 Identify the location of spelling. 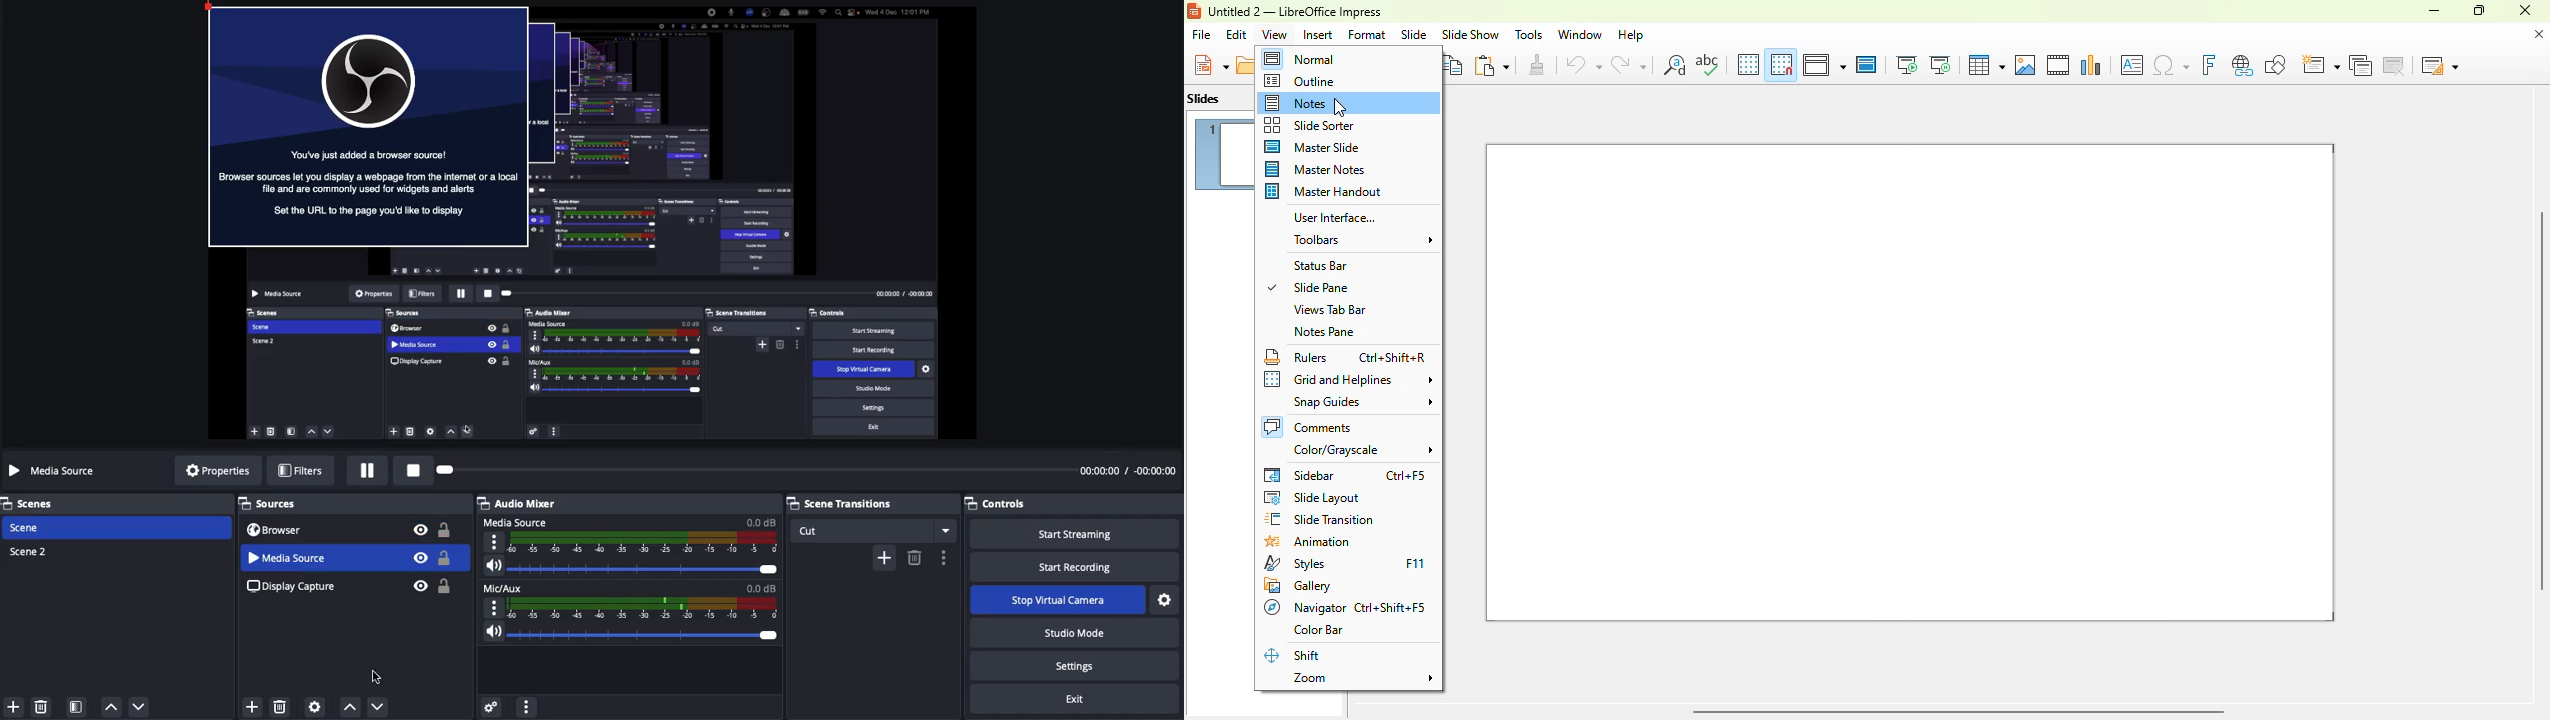
(1707, 63).